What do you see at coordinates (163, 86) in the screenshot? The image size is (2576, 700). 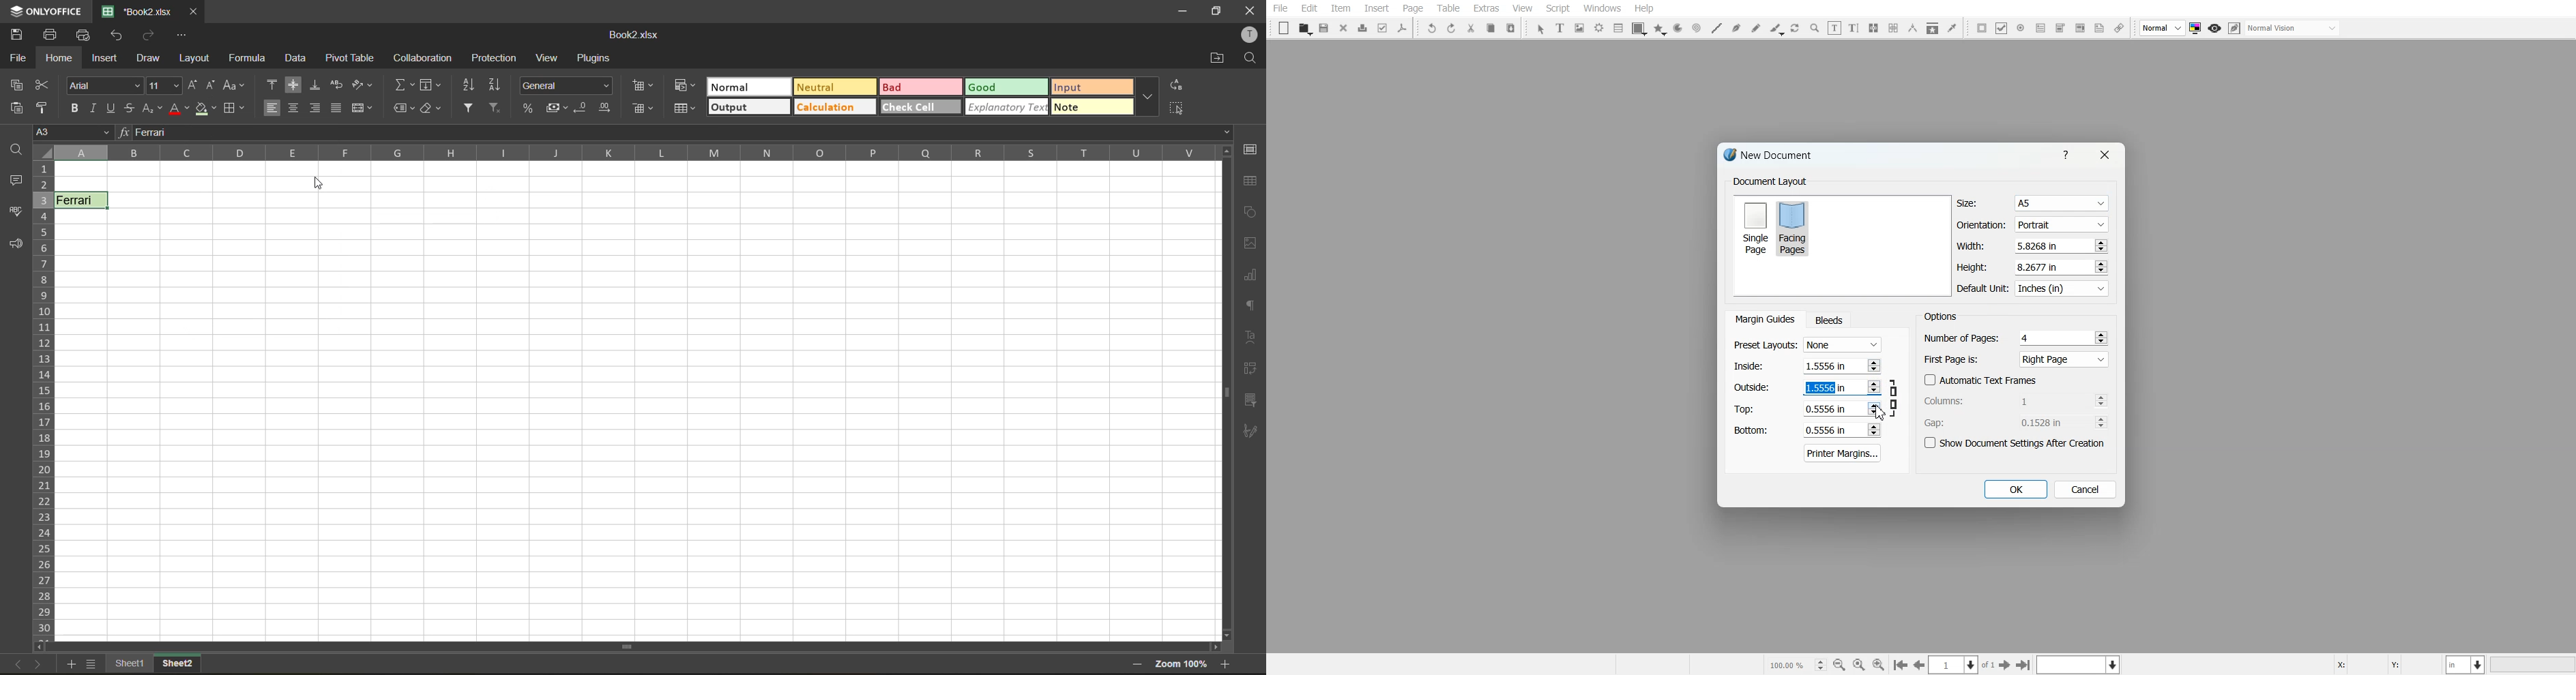 I see `font size` at bounding box center [163, 86].